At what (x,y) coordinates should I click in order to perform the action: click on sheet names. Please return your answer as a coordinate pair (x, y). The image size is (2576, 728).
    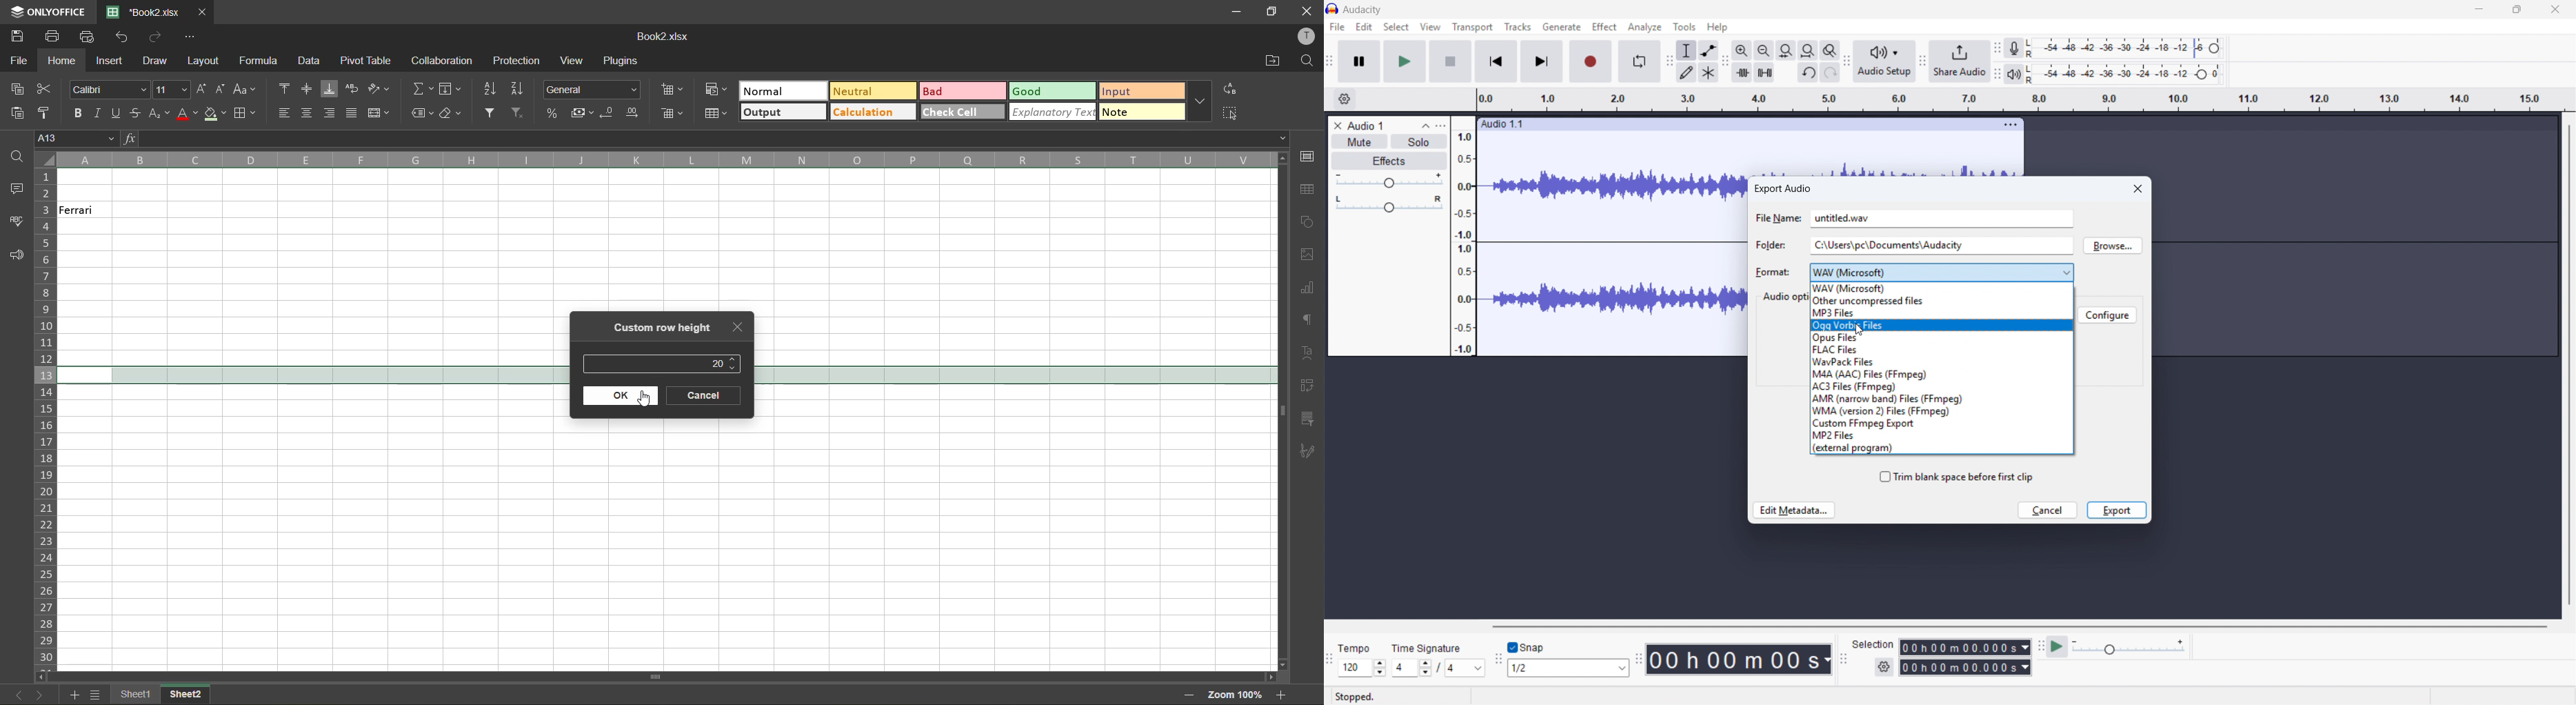
    Looking at the image, I should click on (139, 695).